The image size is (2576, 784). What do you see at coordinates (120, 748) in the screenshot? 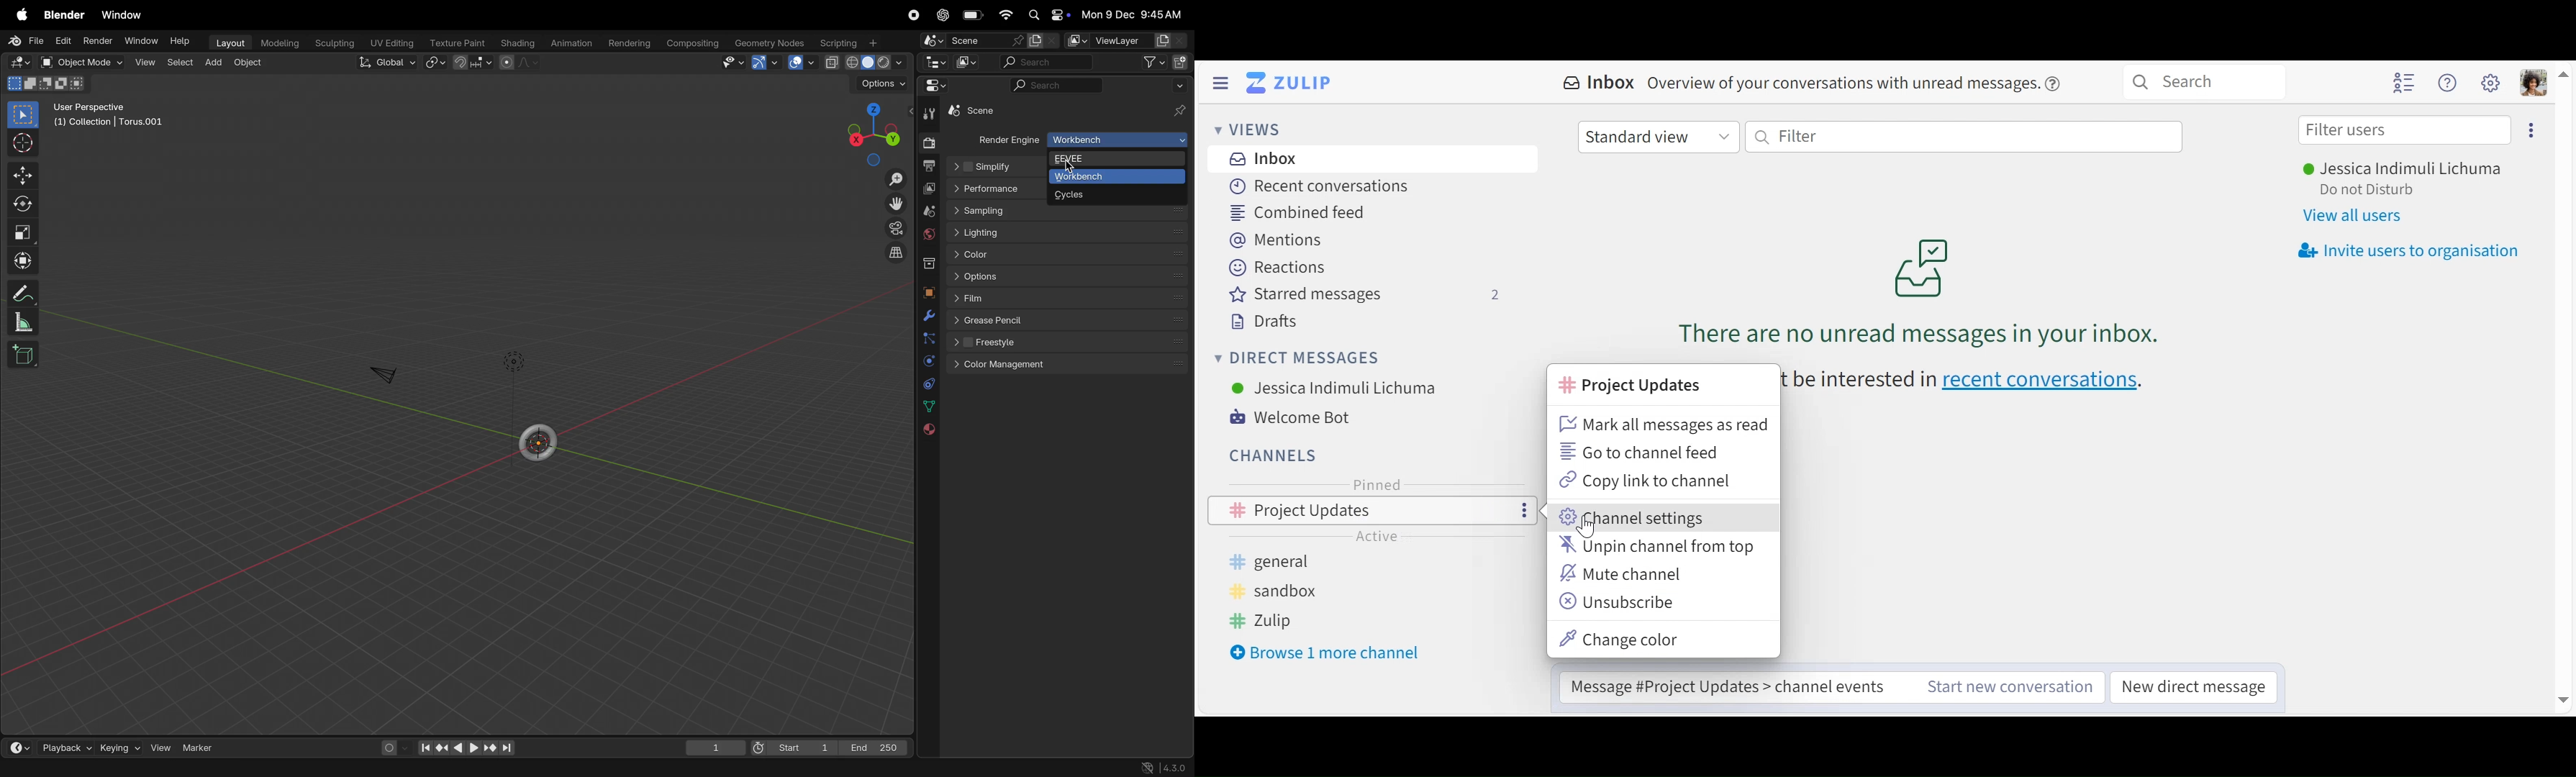
I see `keying` at bounding box center [120, 748].